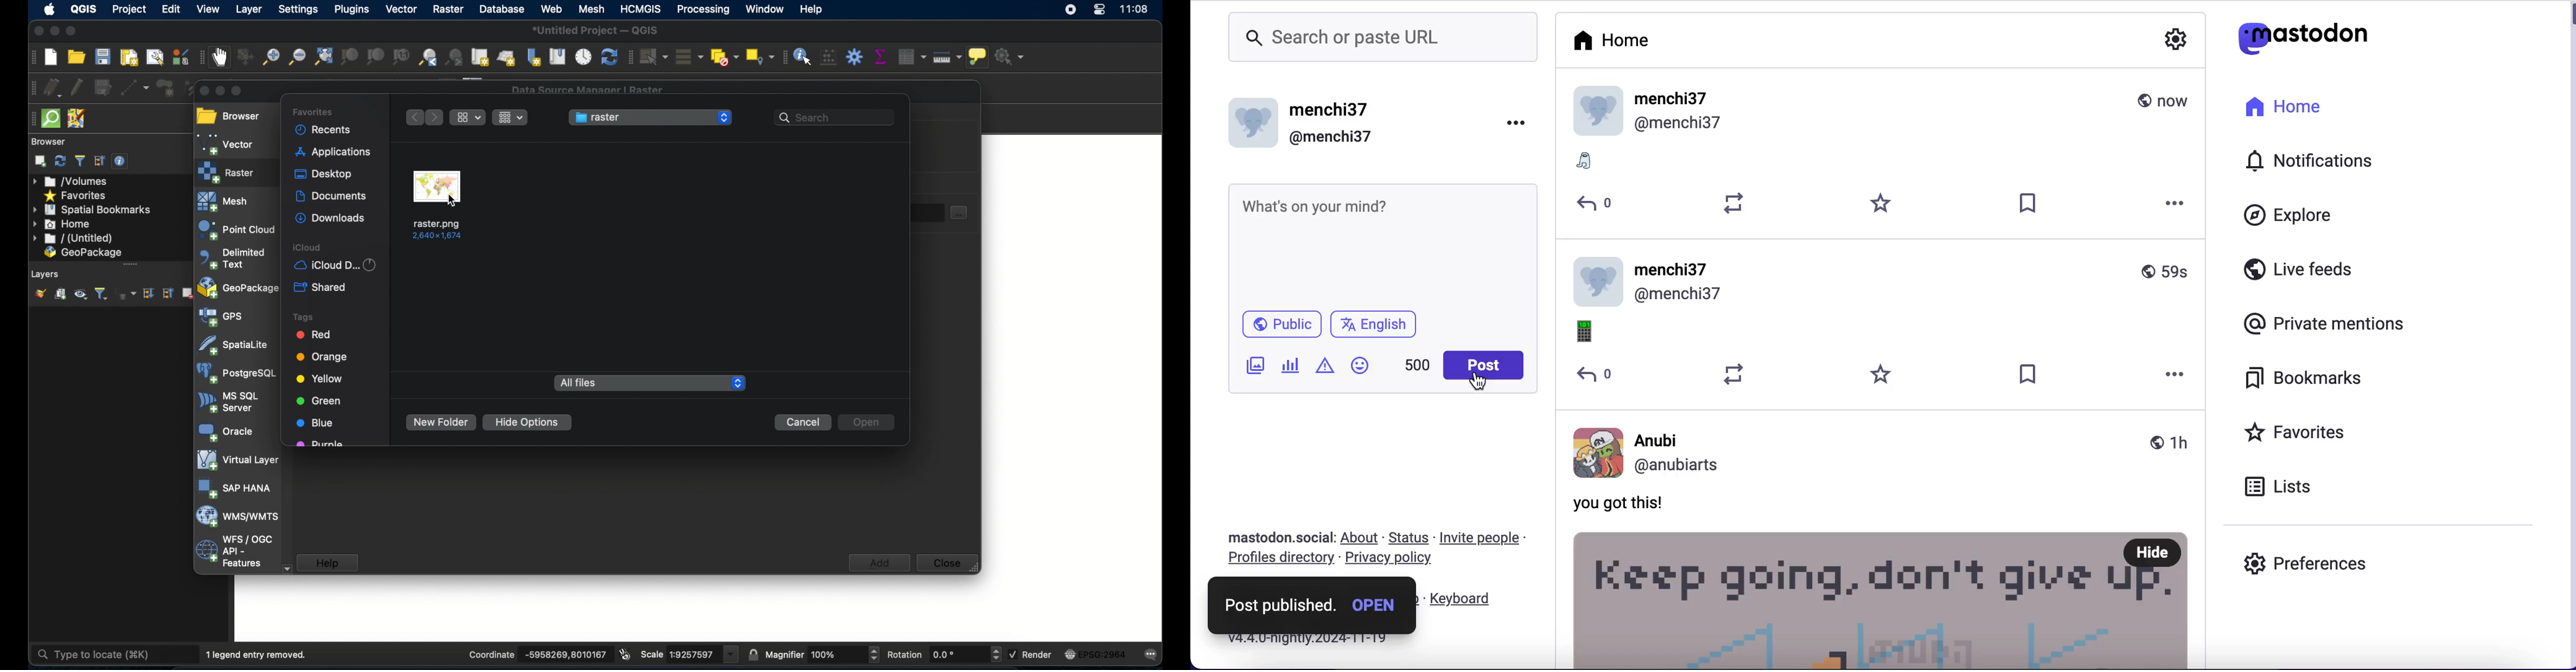 The height and width of the screenshot is (672, 2576). I want to click on recents, so click(323, 130).